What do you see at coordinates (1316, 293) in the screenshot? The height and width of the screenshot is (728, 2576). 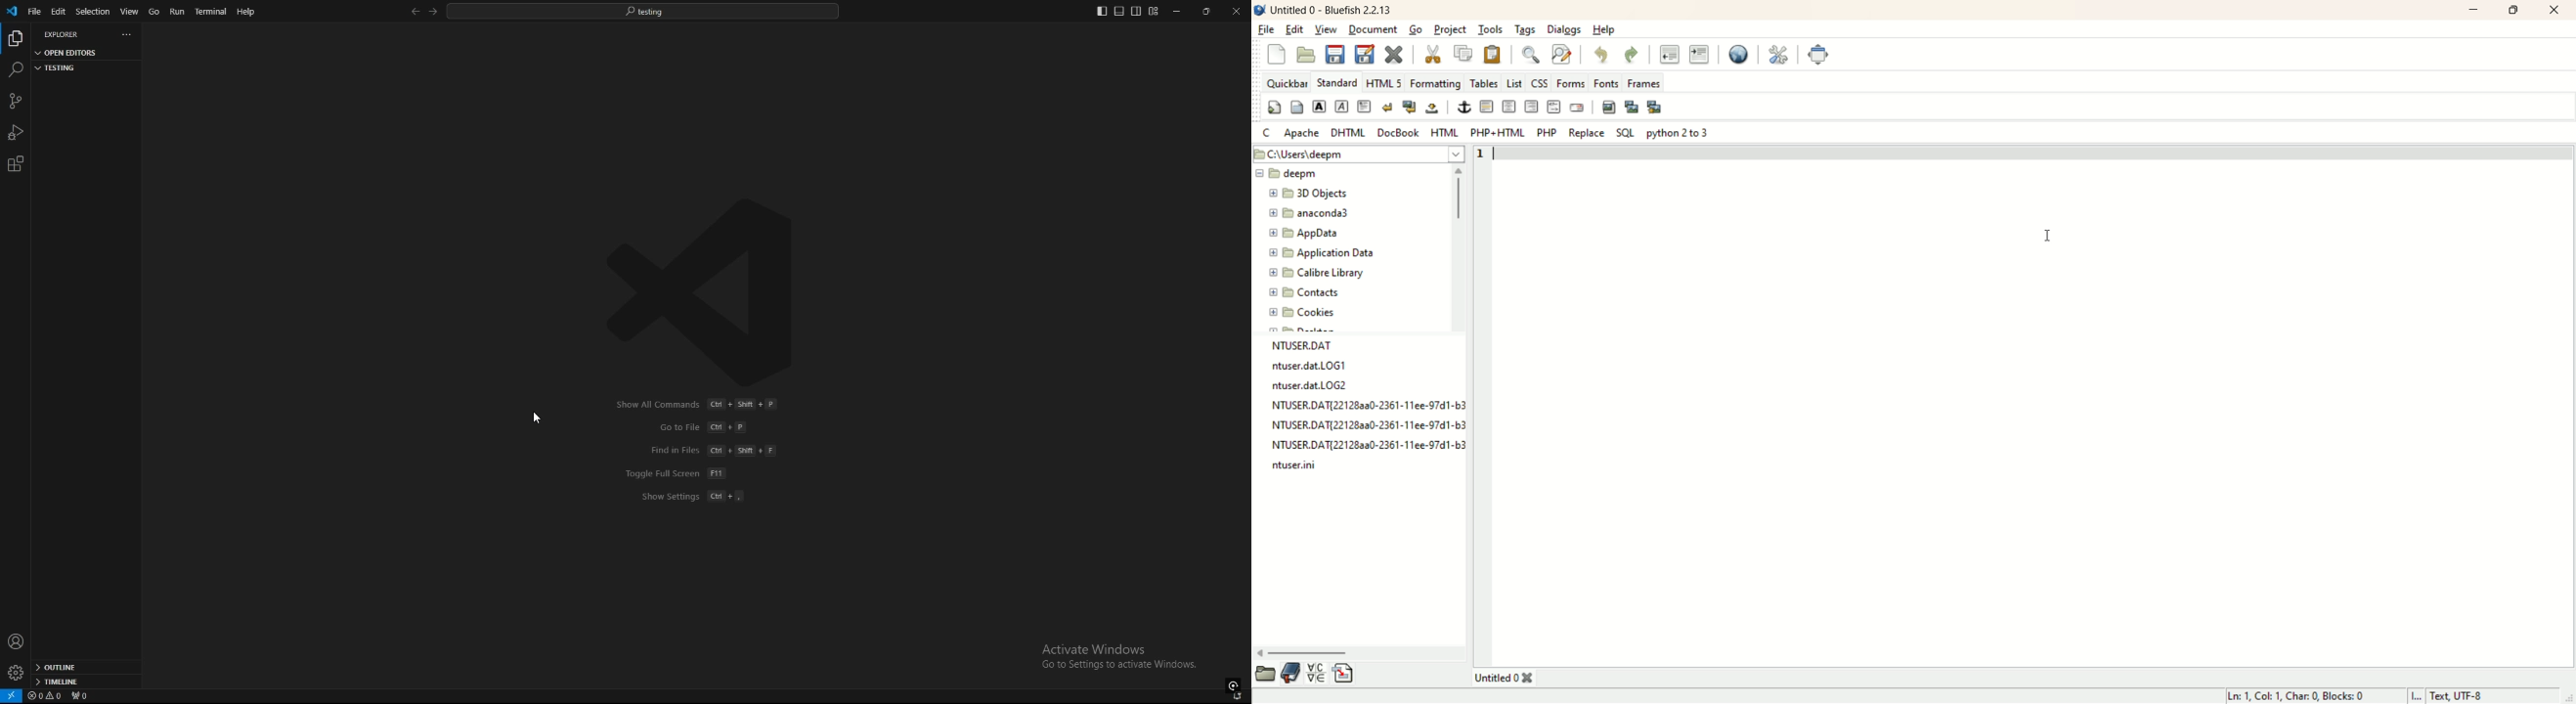 I see `contacts` at bounding box center [1316, 293].